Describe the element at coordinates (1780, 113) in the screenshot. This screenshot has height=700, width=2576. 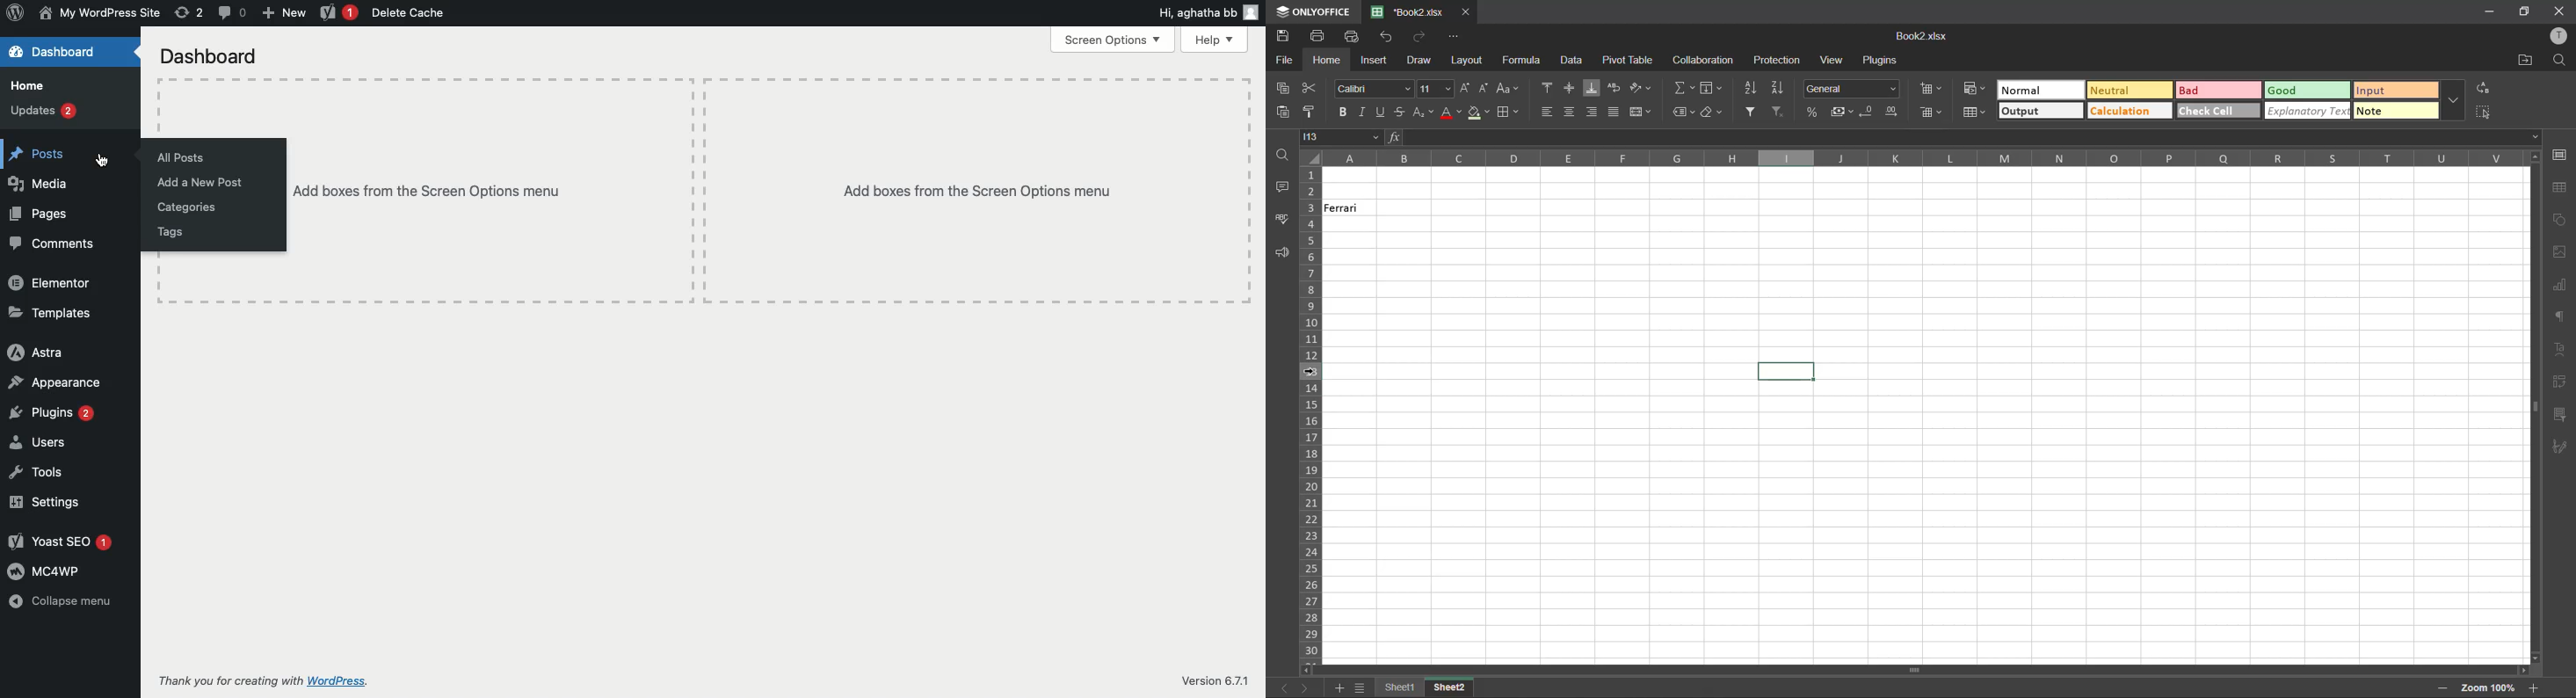
I see `clear filter` at that location.